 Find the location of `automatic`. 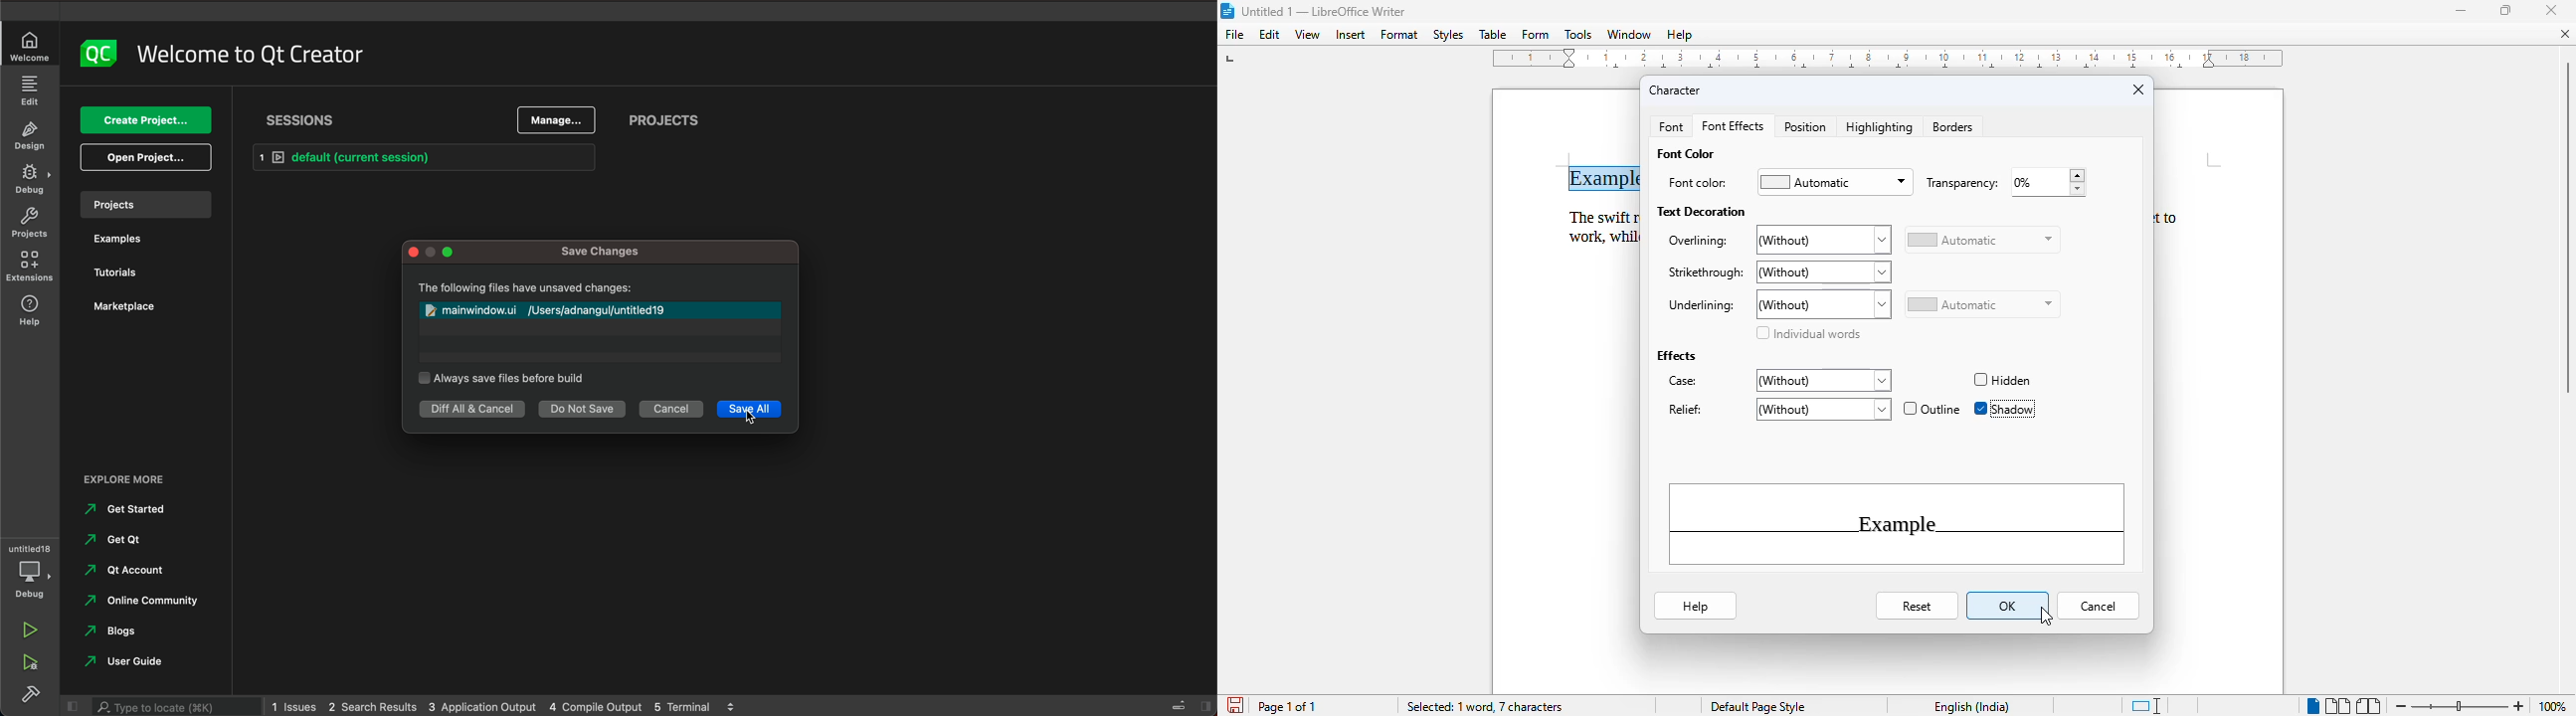

automatic is located at coordinates (1981, 305).